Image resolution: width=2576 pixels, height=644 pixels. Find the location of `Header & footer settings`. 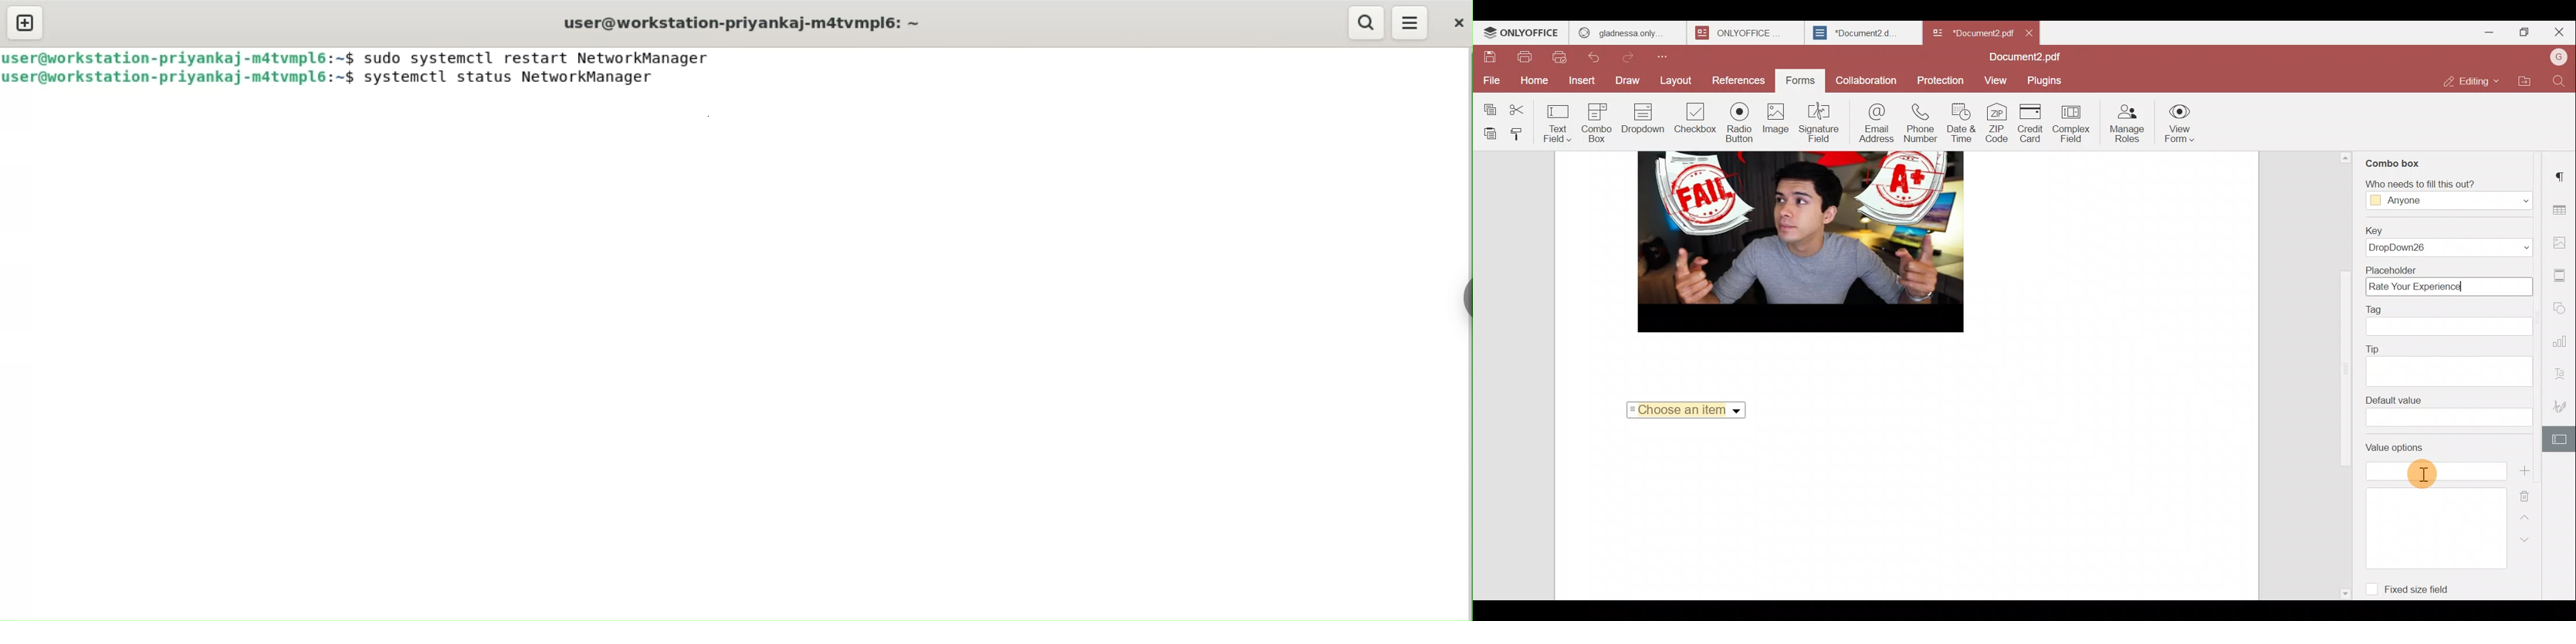

Header & footer settings is located at coordinates (2561, 276).